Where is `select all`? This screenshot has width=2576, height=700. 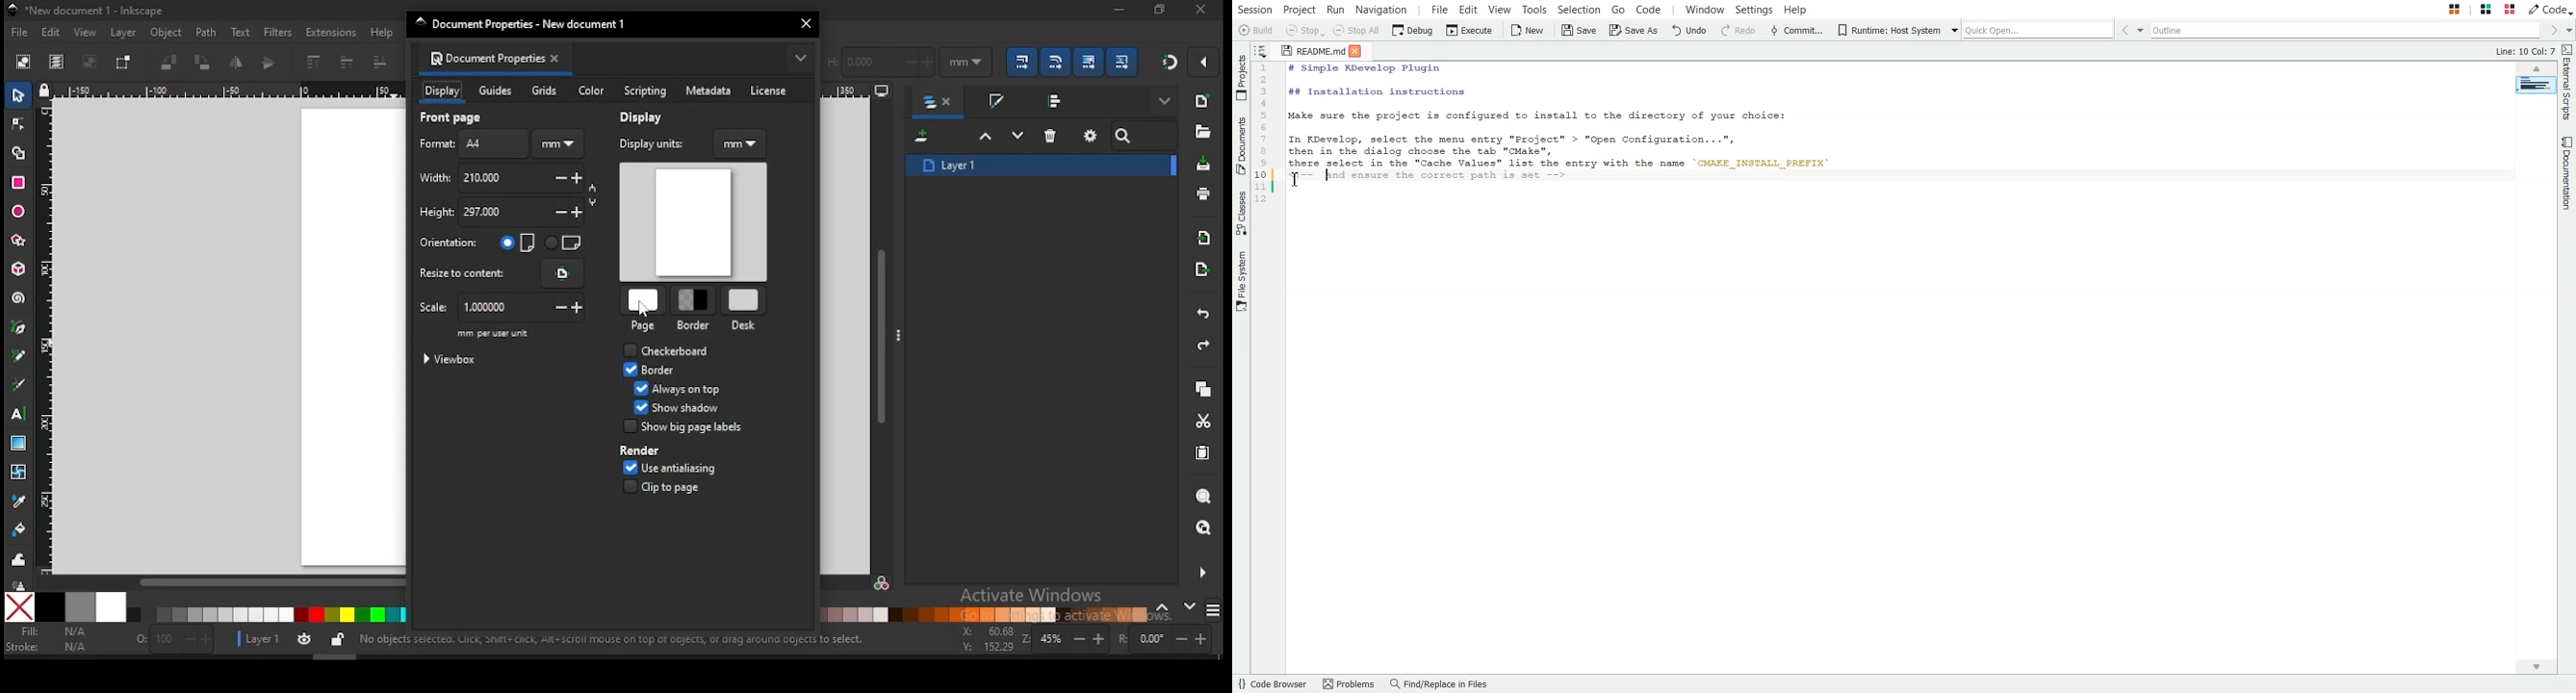 select all is located at coordinates (25, 61).